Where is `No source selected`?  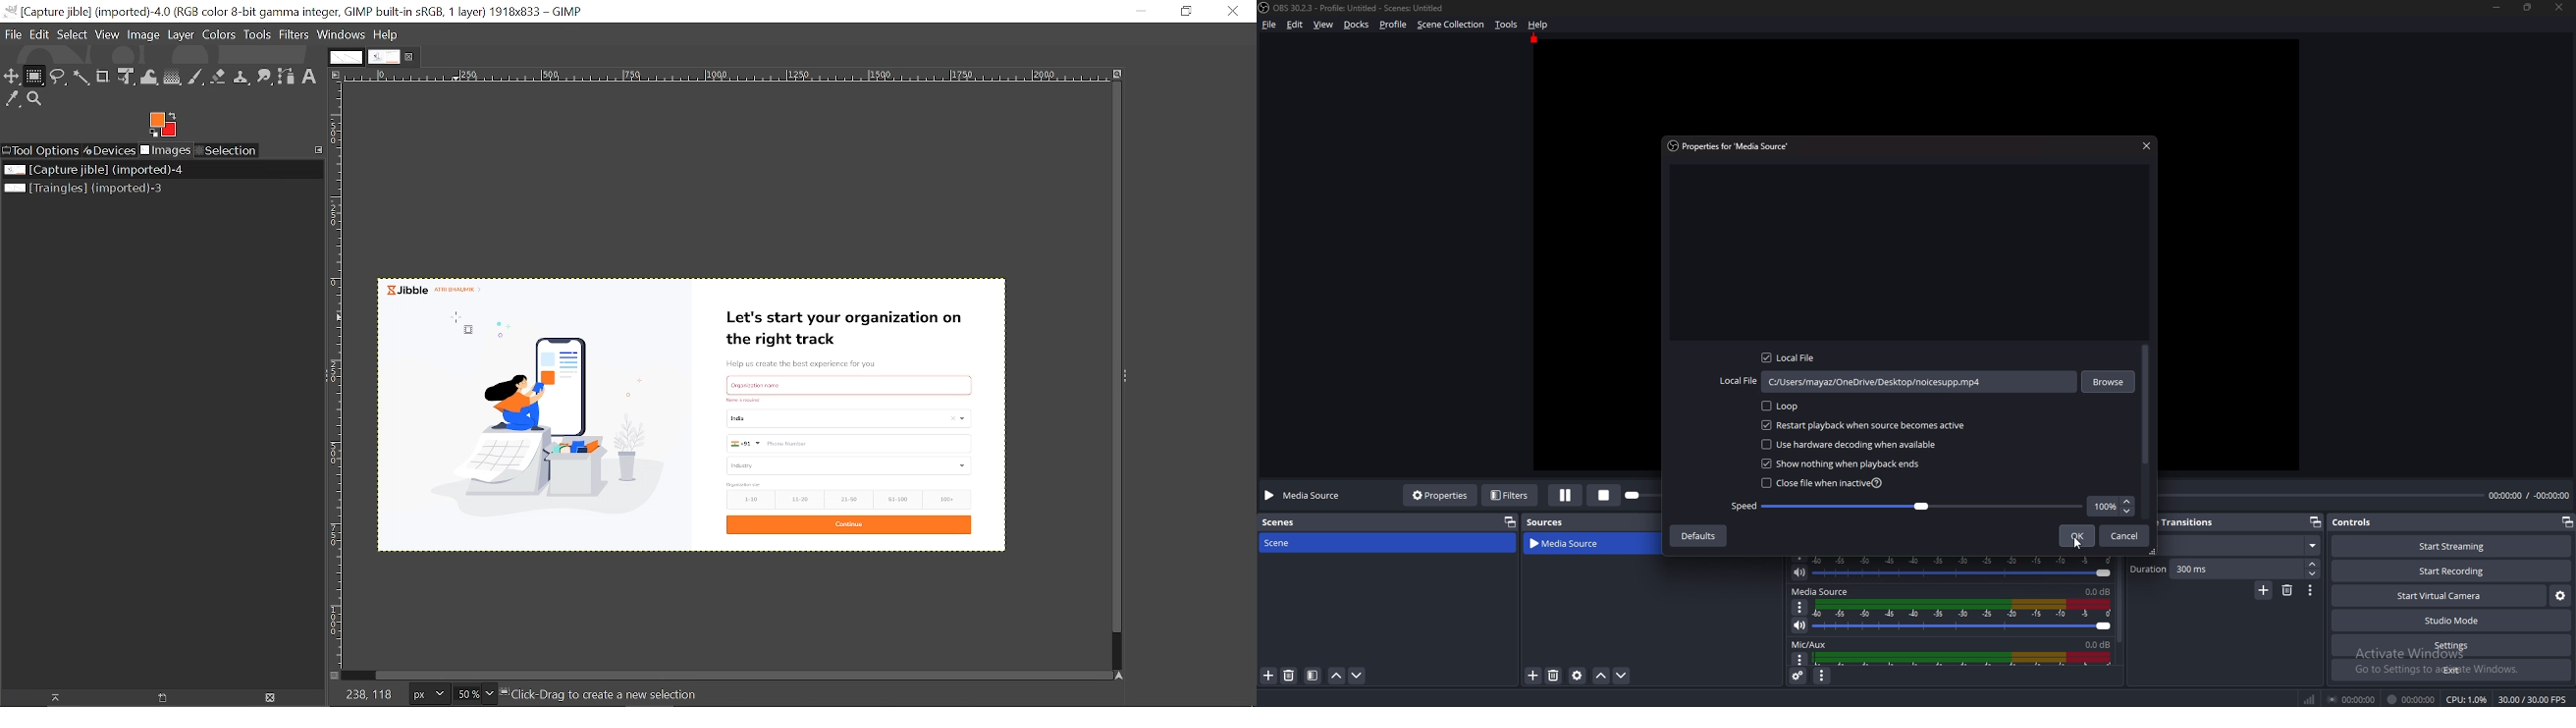 No source selected is located at coordinates (1307, 495).